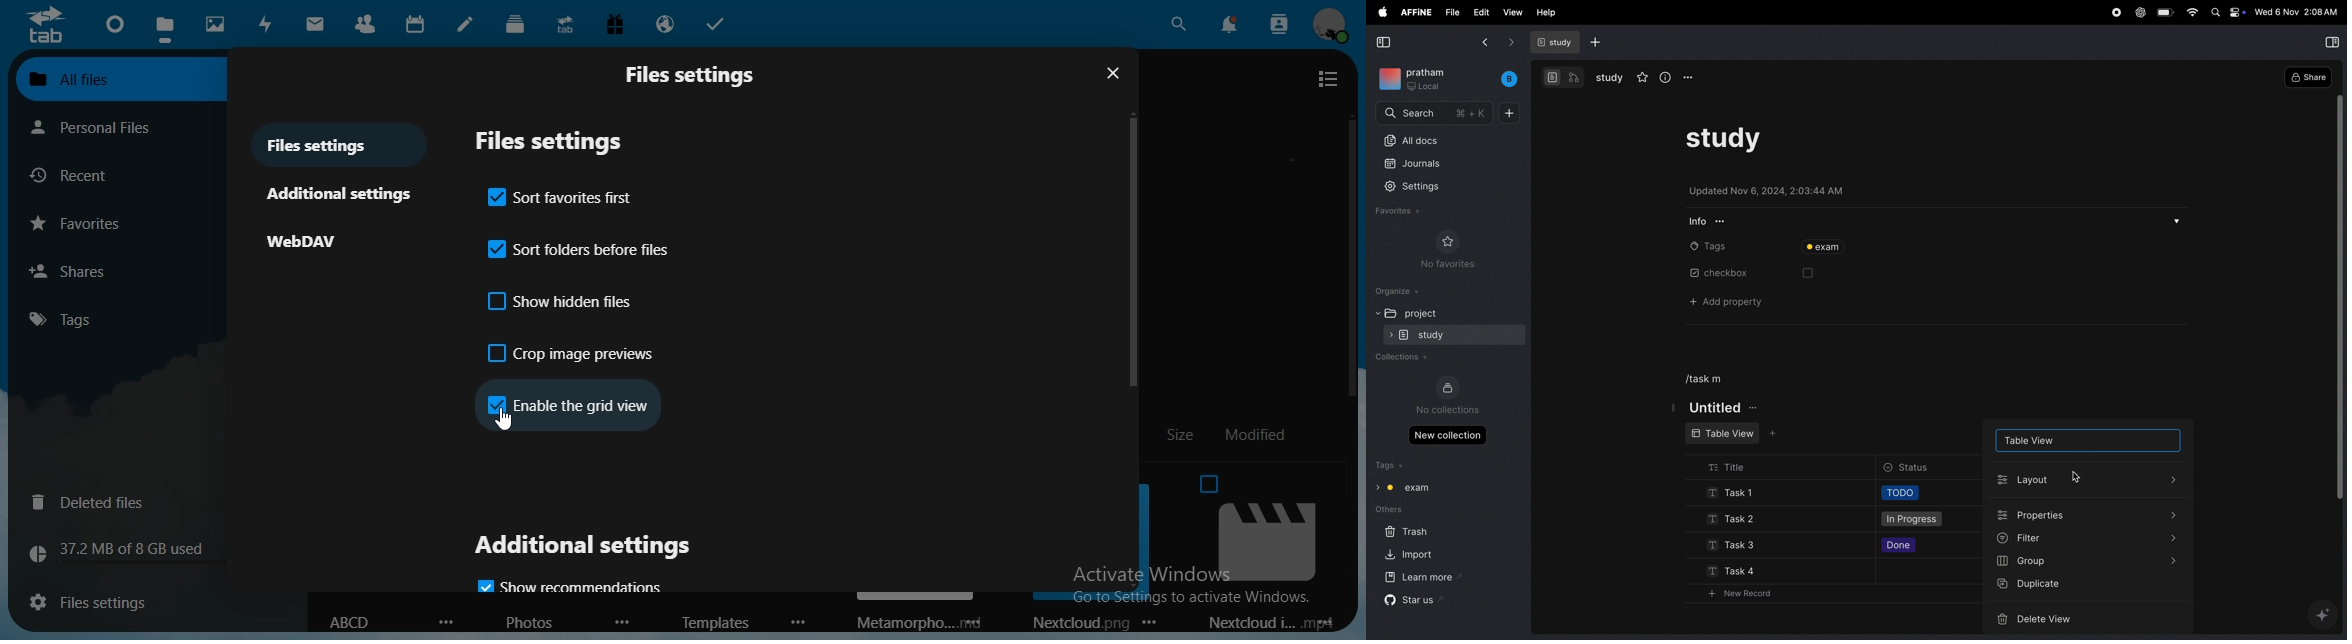 The height and width of the screenshot is (644, 2352). What do you see at coordinates (2080, 619) in the screenshot?
I see `delete videos` at bounding box center [2080, 619].